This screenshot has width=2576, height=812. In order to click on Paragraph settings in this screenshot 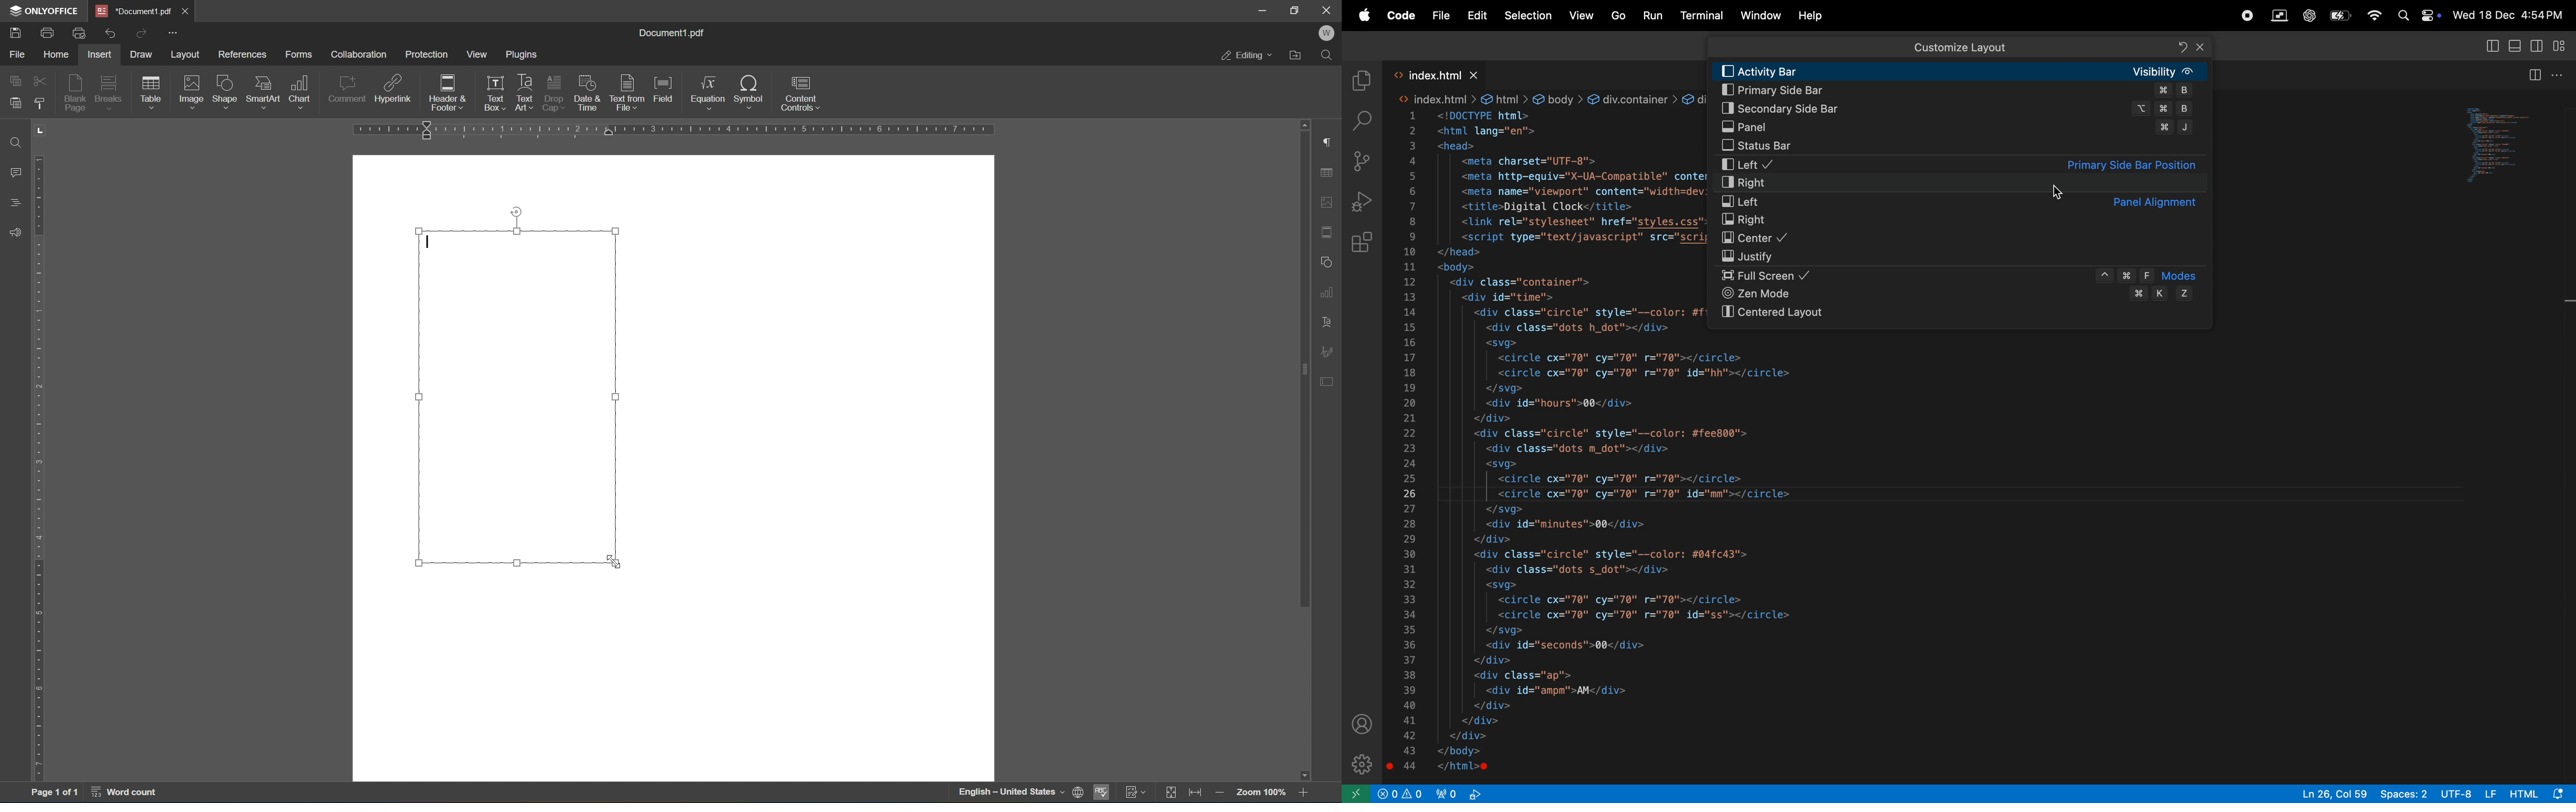, I will do `click(1330, 140)`.